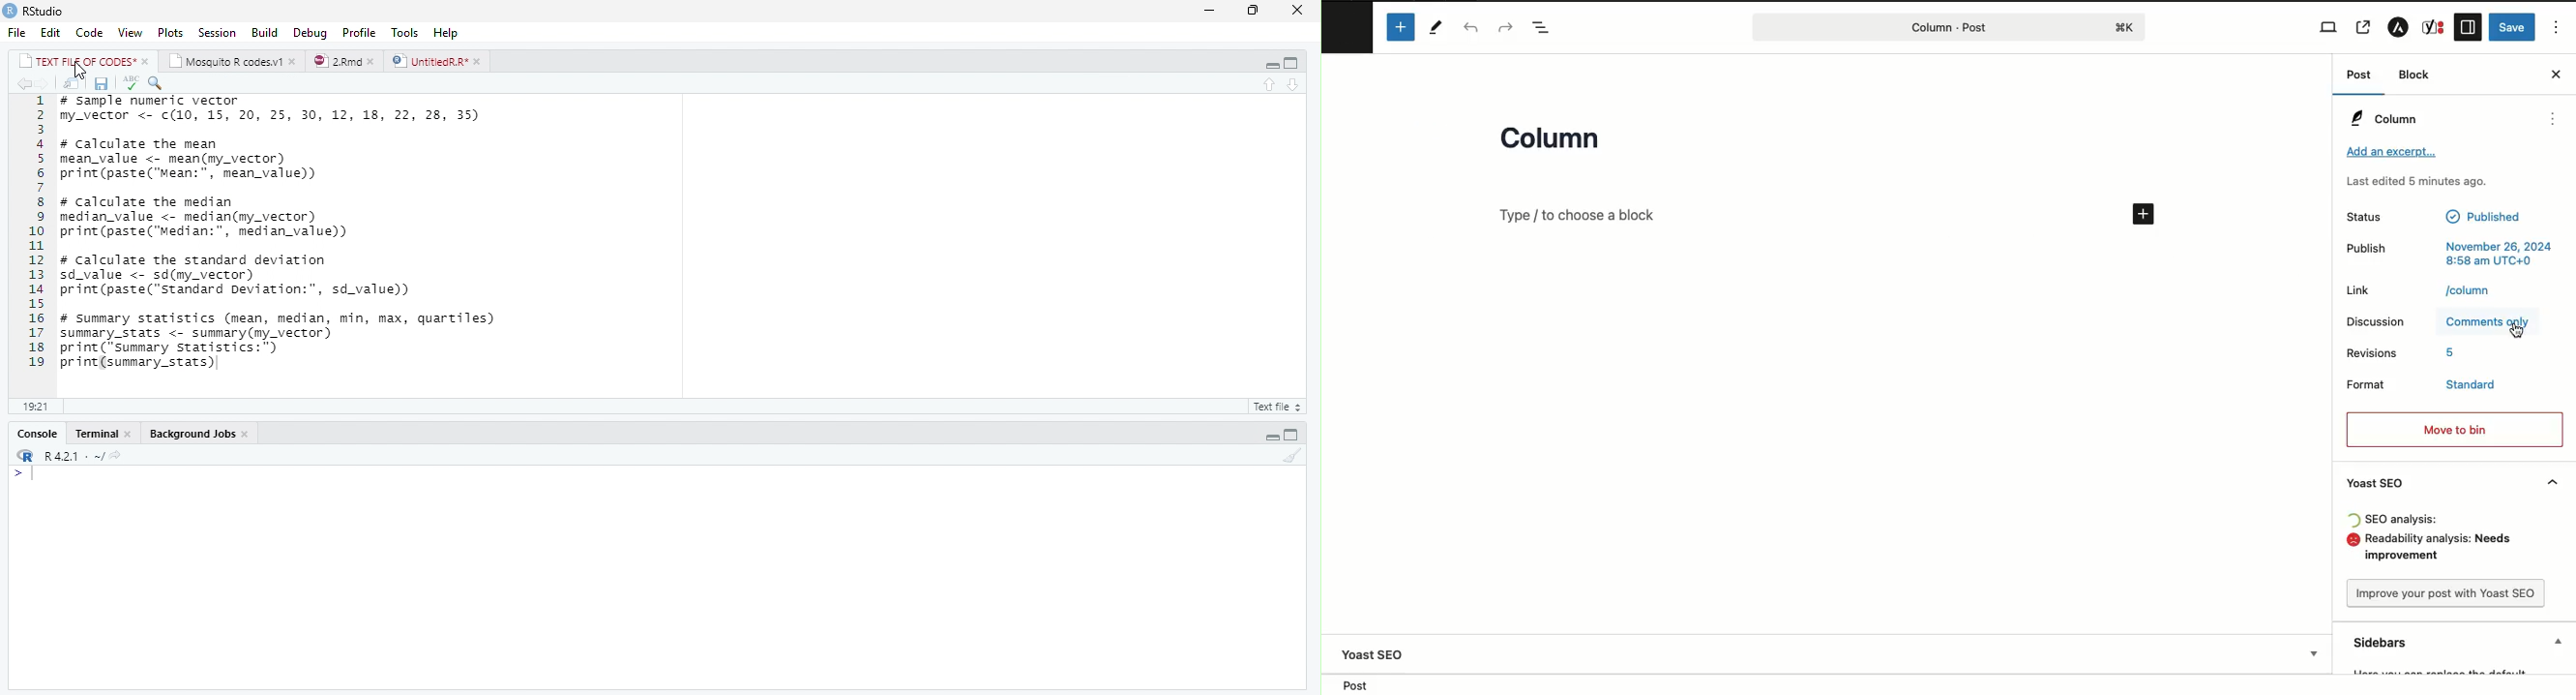 This screenshot has height=700, width=2576. Describe the element at coordinates (227, 62) in the screenshot. I see `Mosquito R codes.v1` at that location.